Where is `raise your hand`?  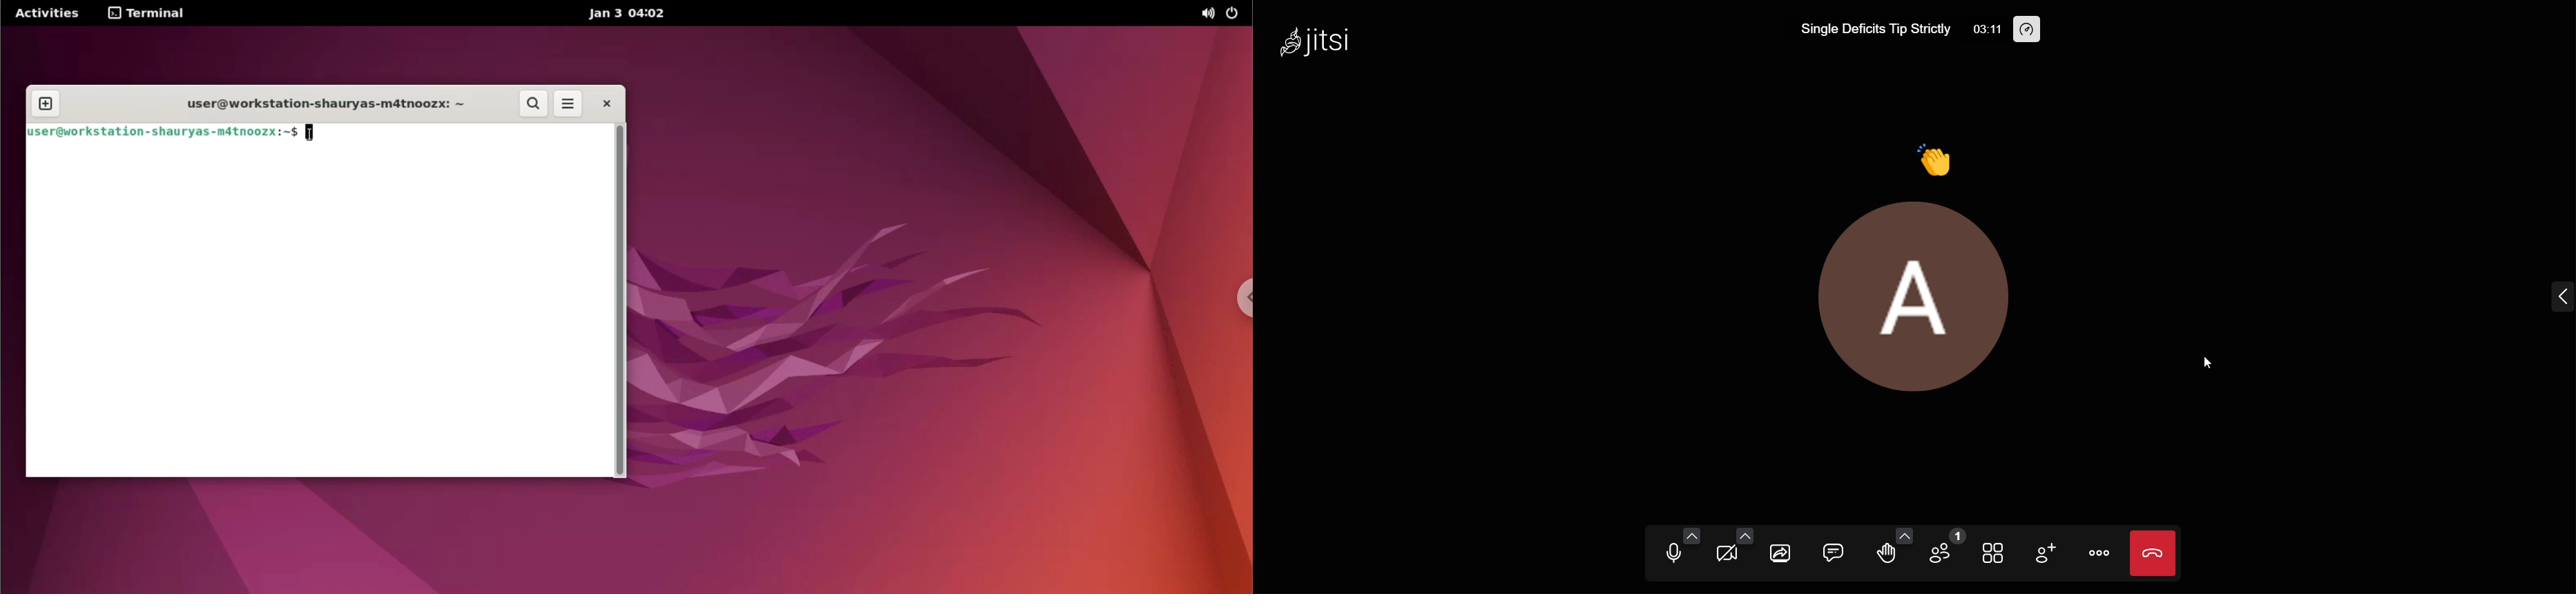
raise your hand is located at coordinates (1881, 557).